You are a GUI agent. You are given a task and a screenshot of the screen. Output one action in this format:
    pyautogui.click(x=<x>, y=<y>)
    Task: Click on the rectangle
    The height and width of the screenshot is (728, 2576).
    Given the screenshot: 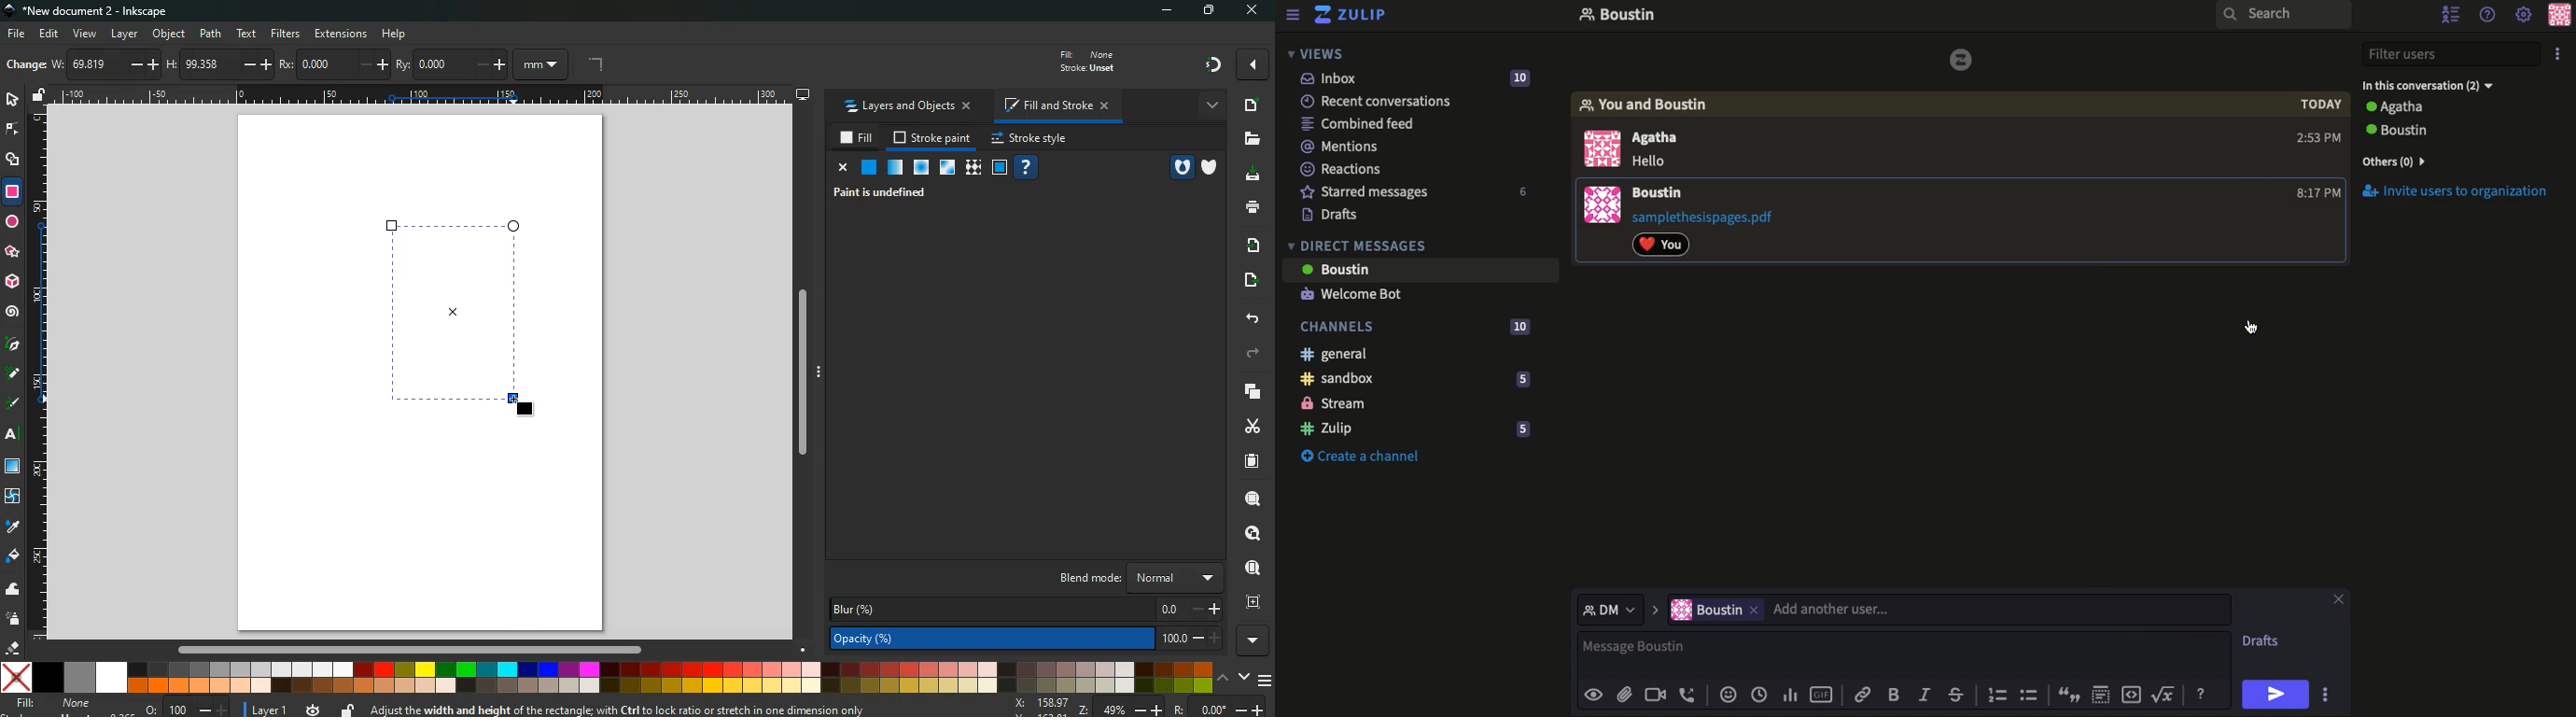 What is the action you would take?
    pyautogui.click(x=14, y=190)
    